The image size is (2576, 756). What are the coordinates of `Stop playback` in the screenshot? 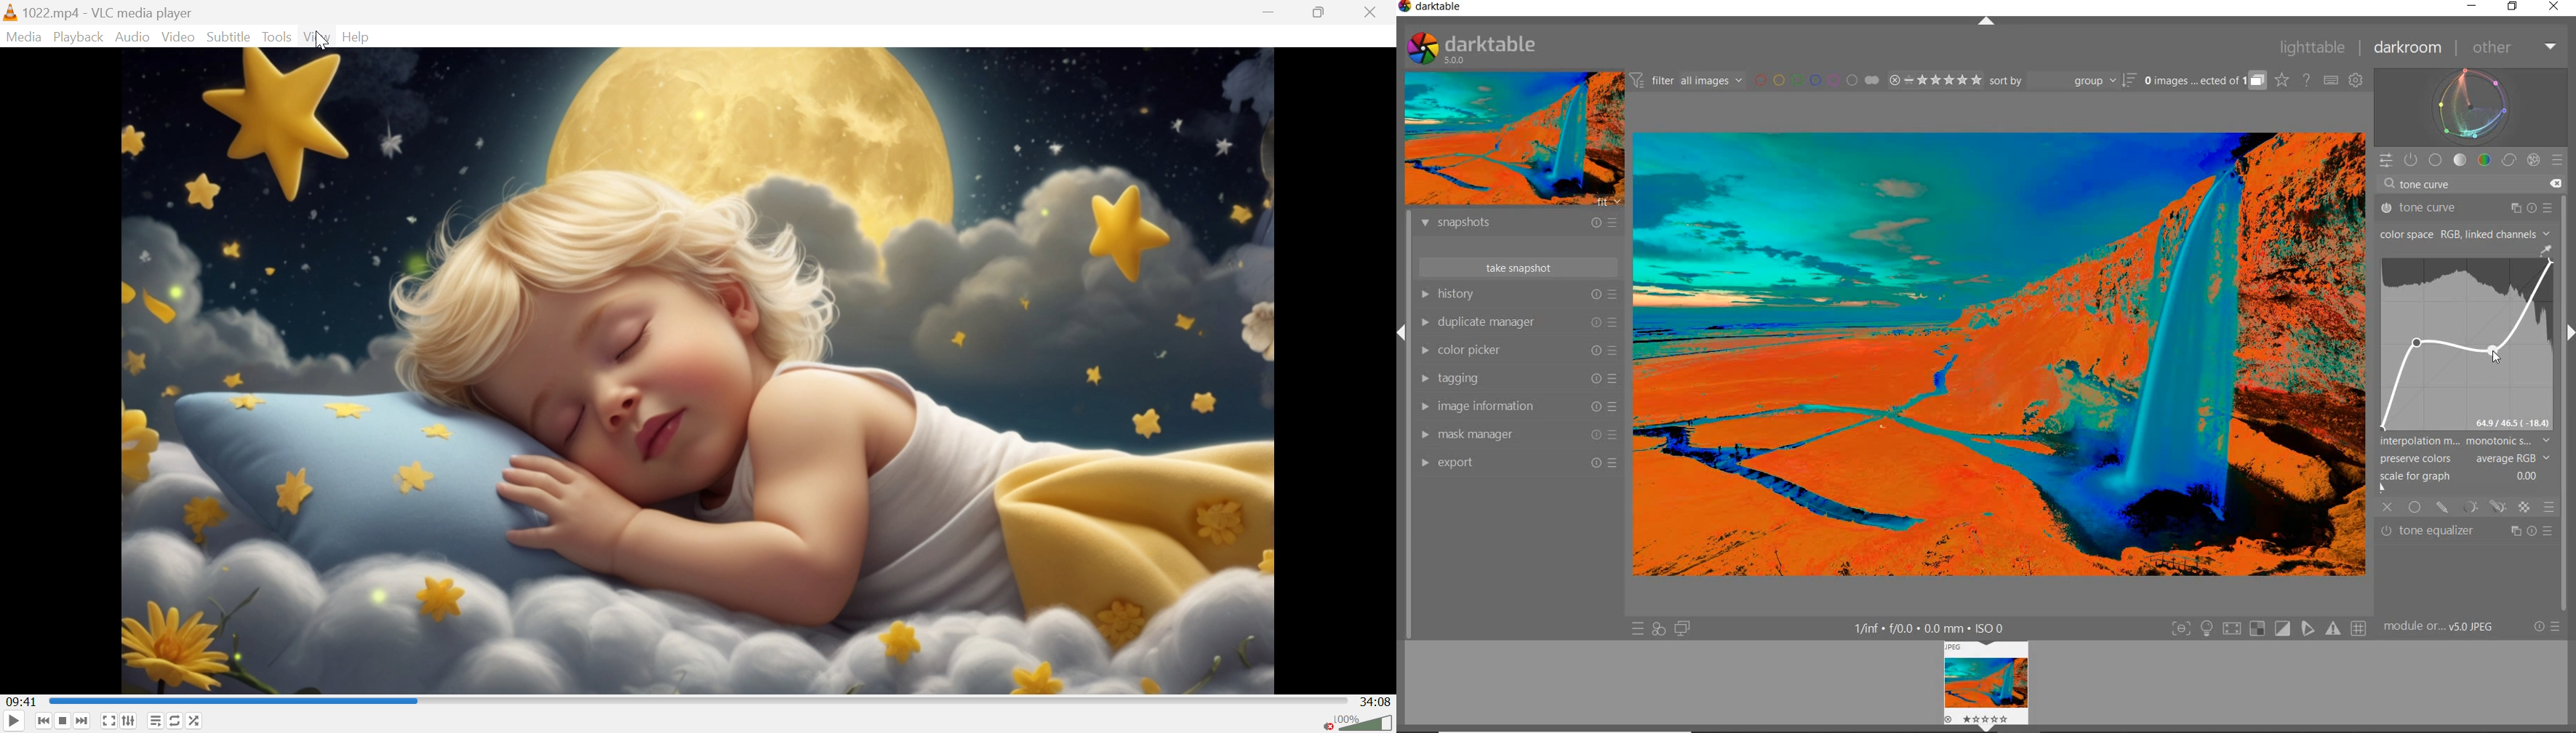 It's located at (64, 722).